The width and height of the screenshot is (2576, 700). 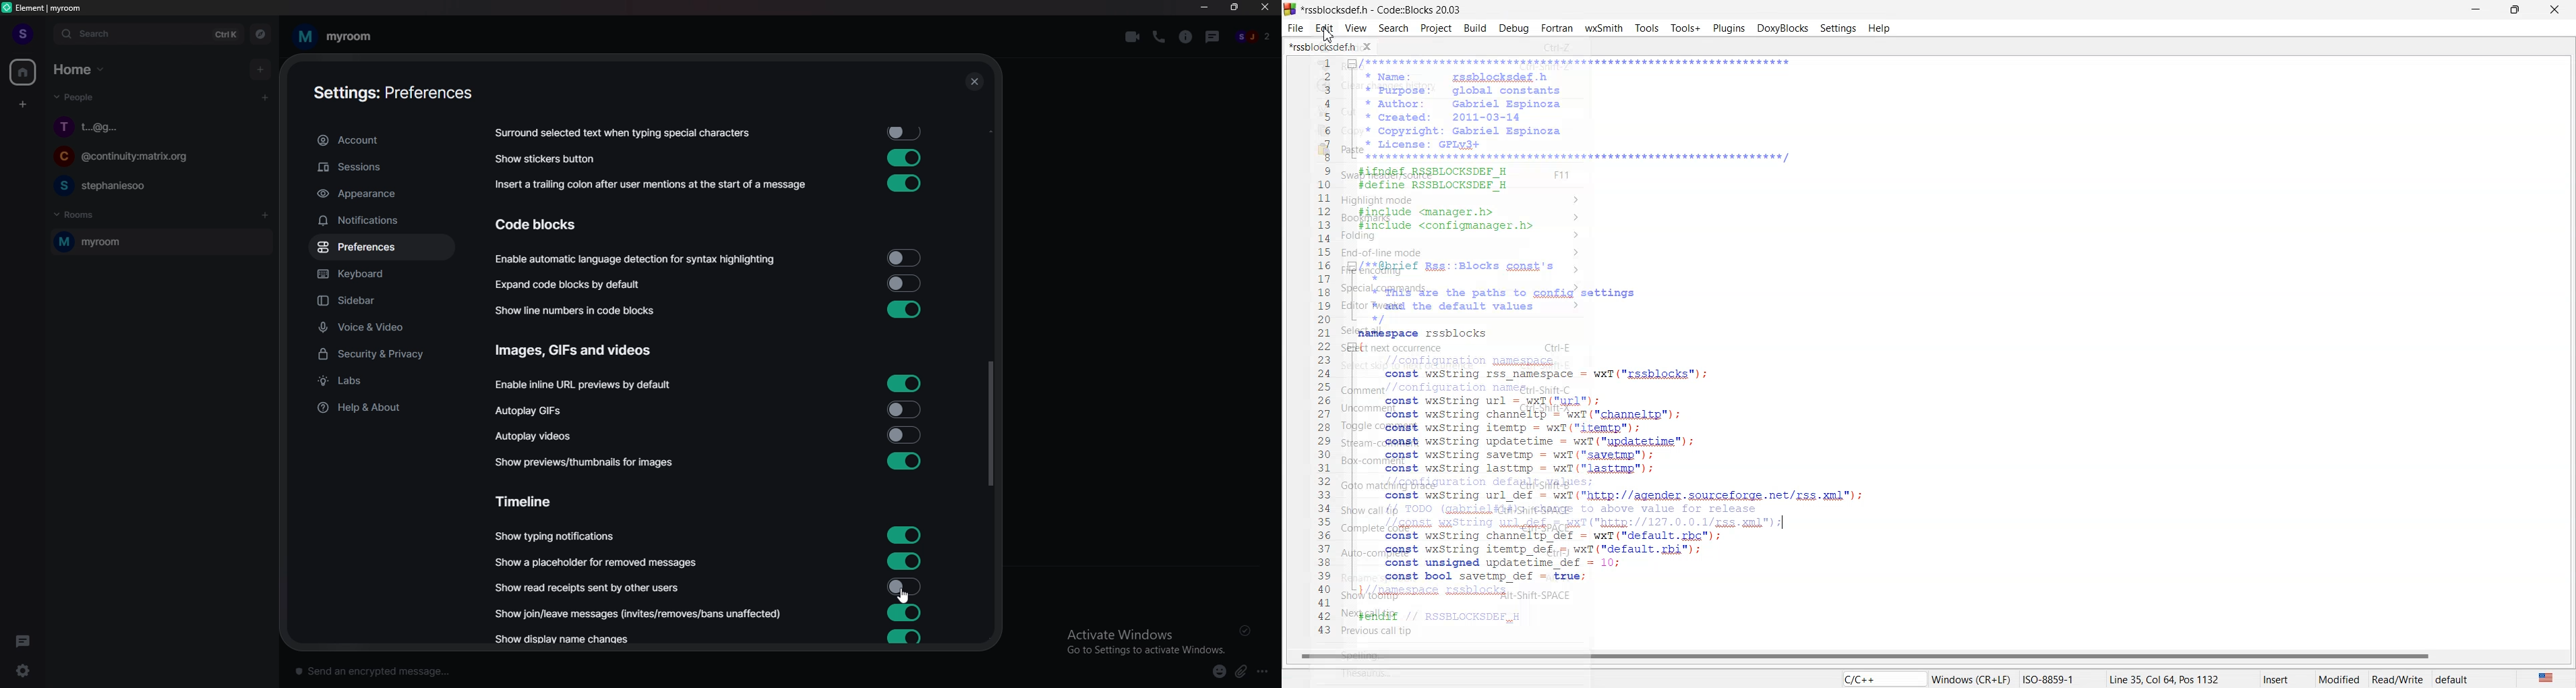 What do you see at coordinates (556, 536) in the screenshot?
I see `show typing notification` at bounding box center [556, 536].